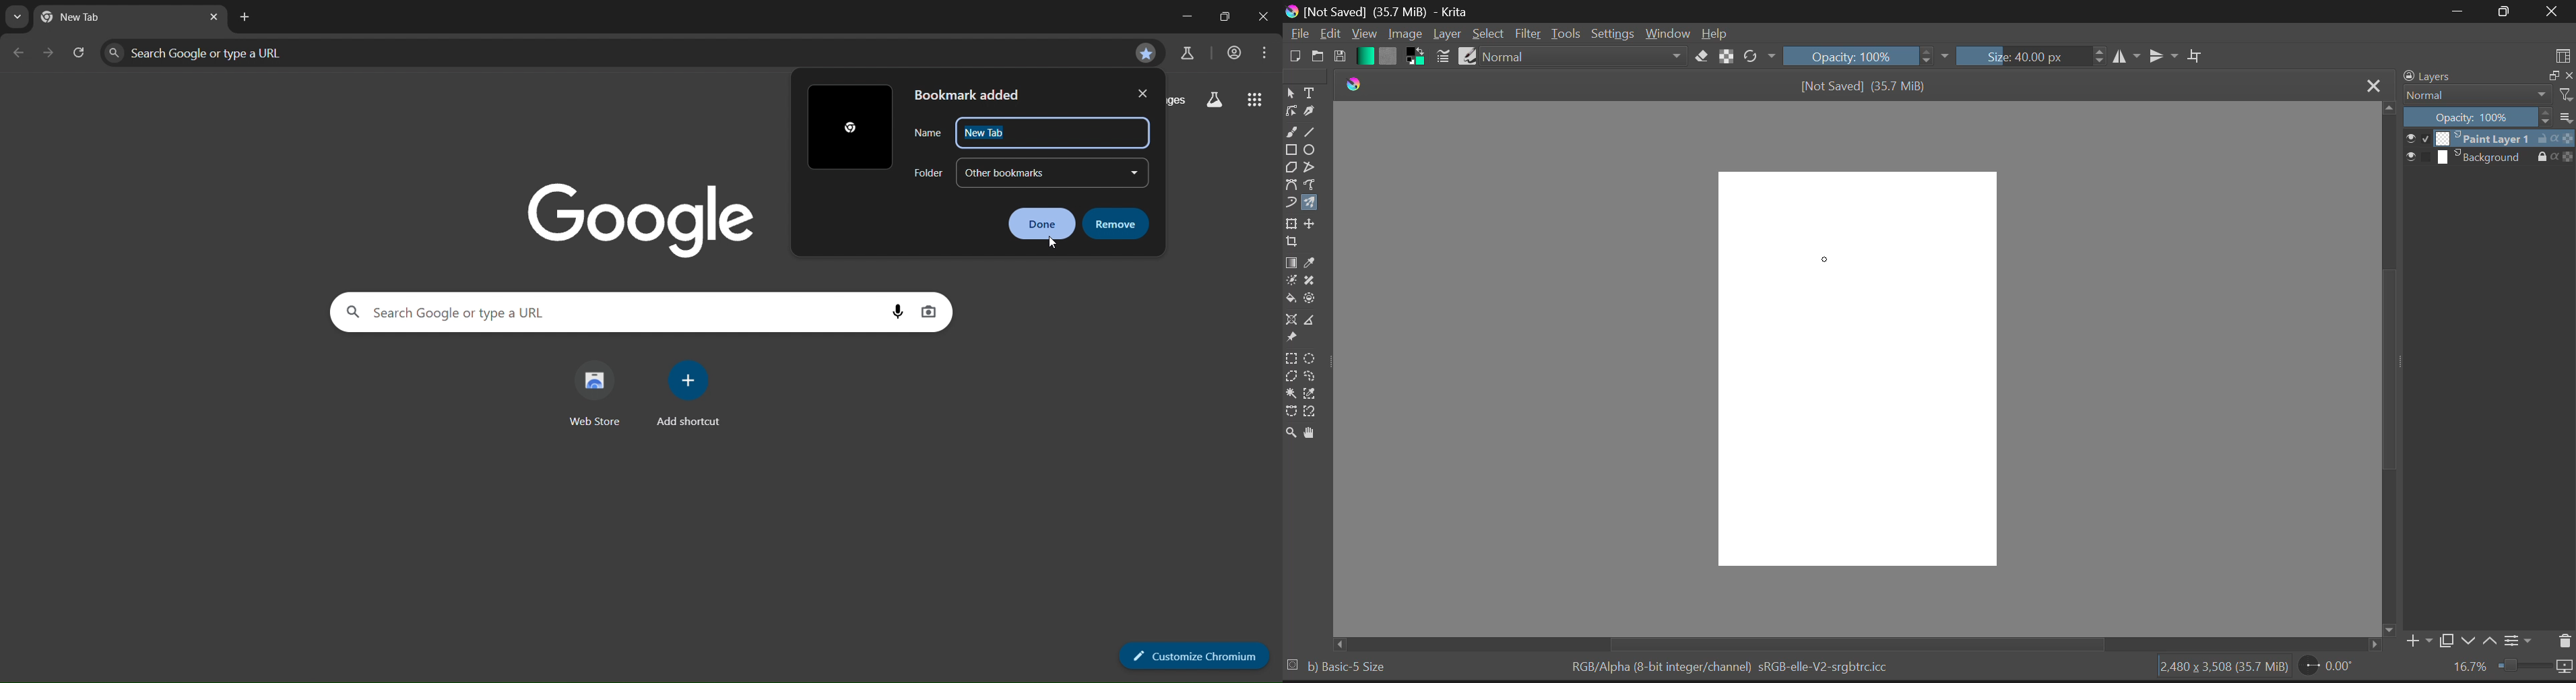 The image size is (2576, 700). Describe the element at coordinates (1291, 434) in the screenshot. I see `Zoom` at that location.